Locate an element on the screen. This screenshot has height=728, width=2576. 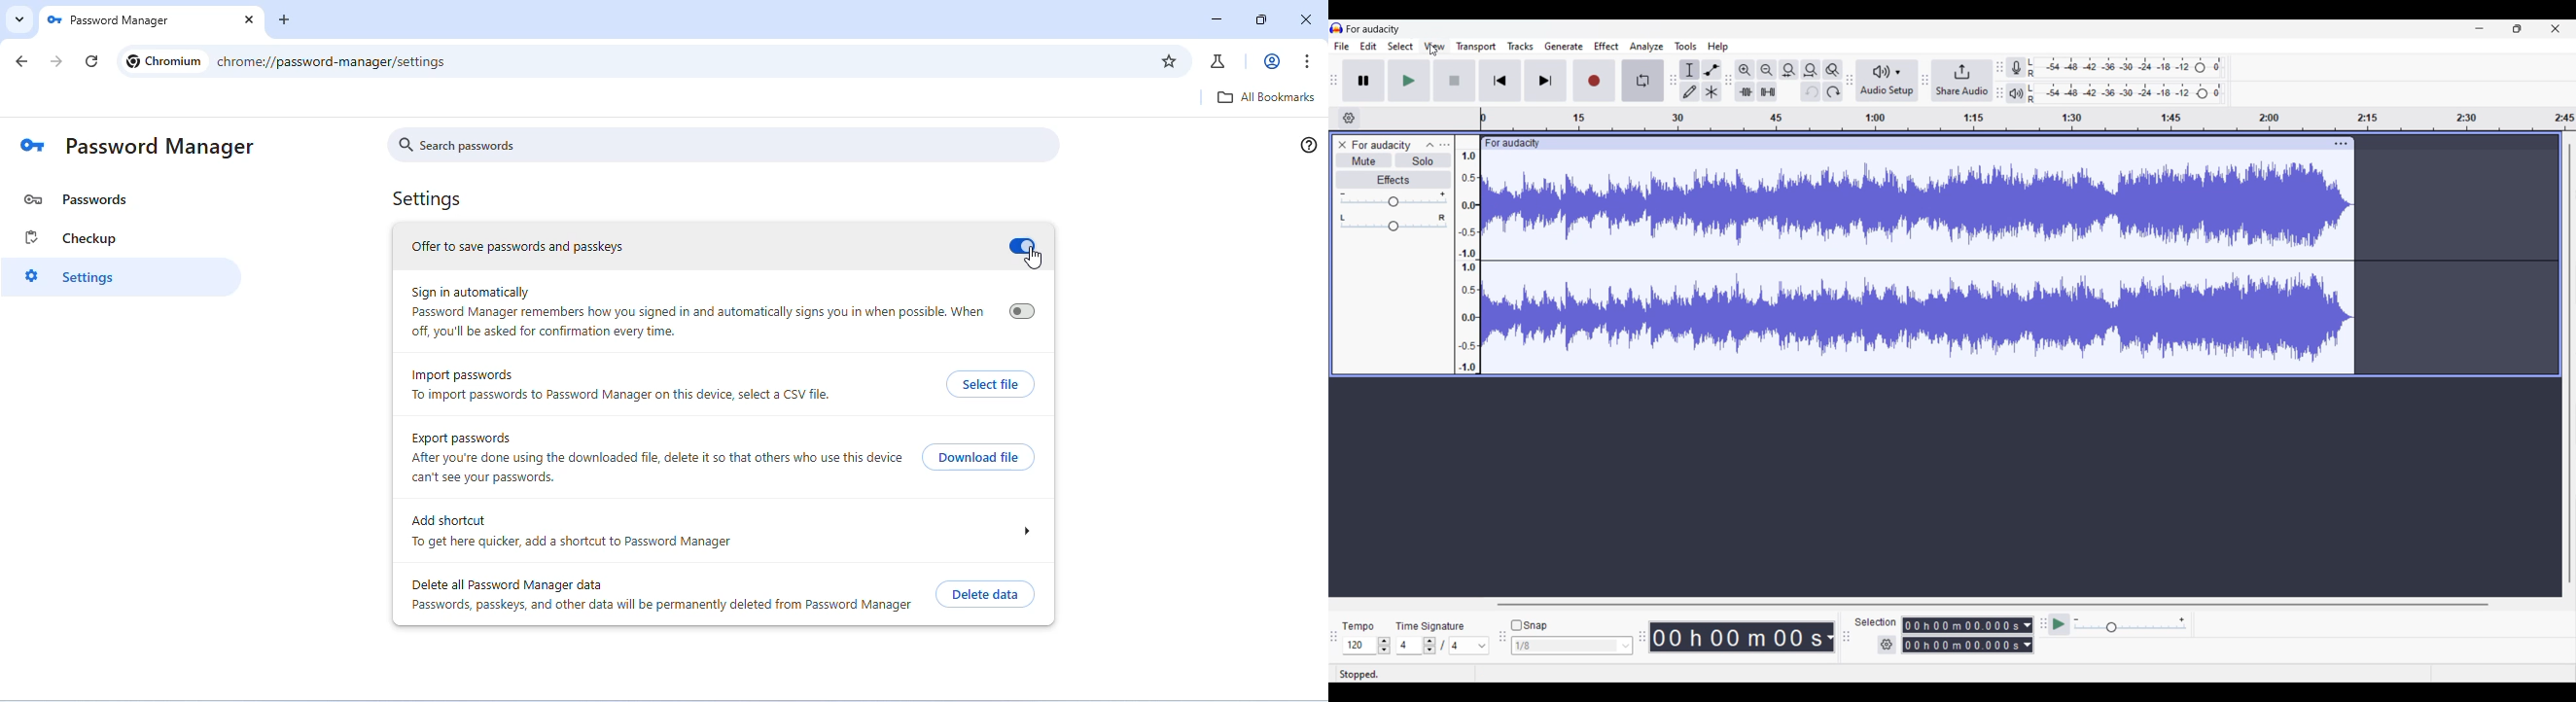
Help is located at coordinates (1718, 47).